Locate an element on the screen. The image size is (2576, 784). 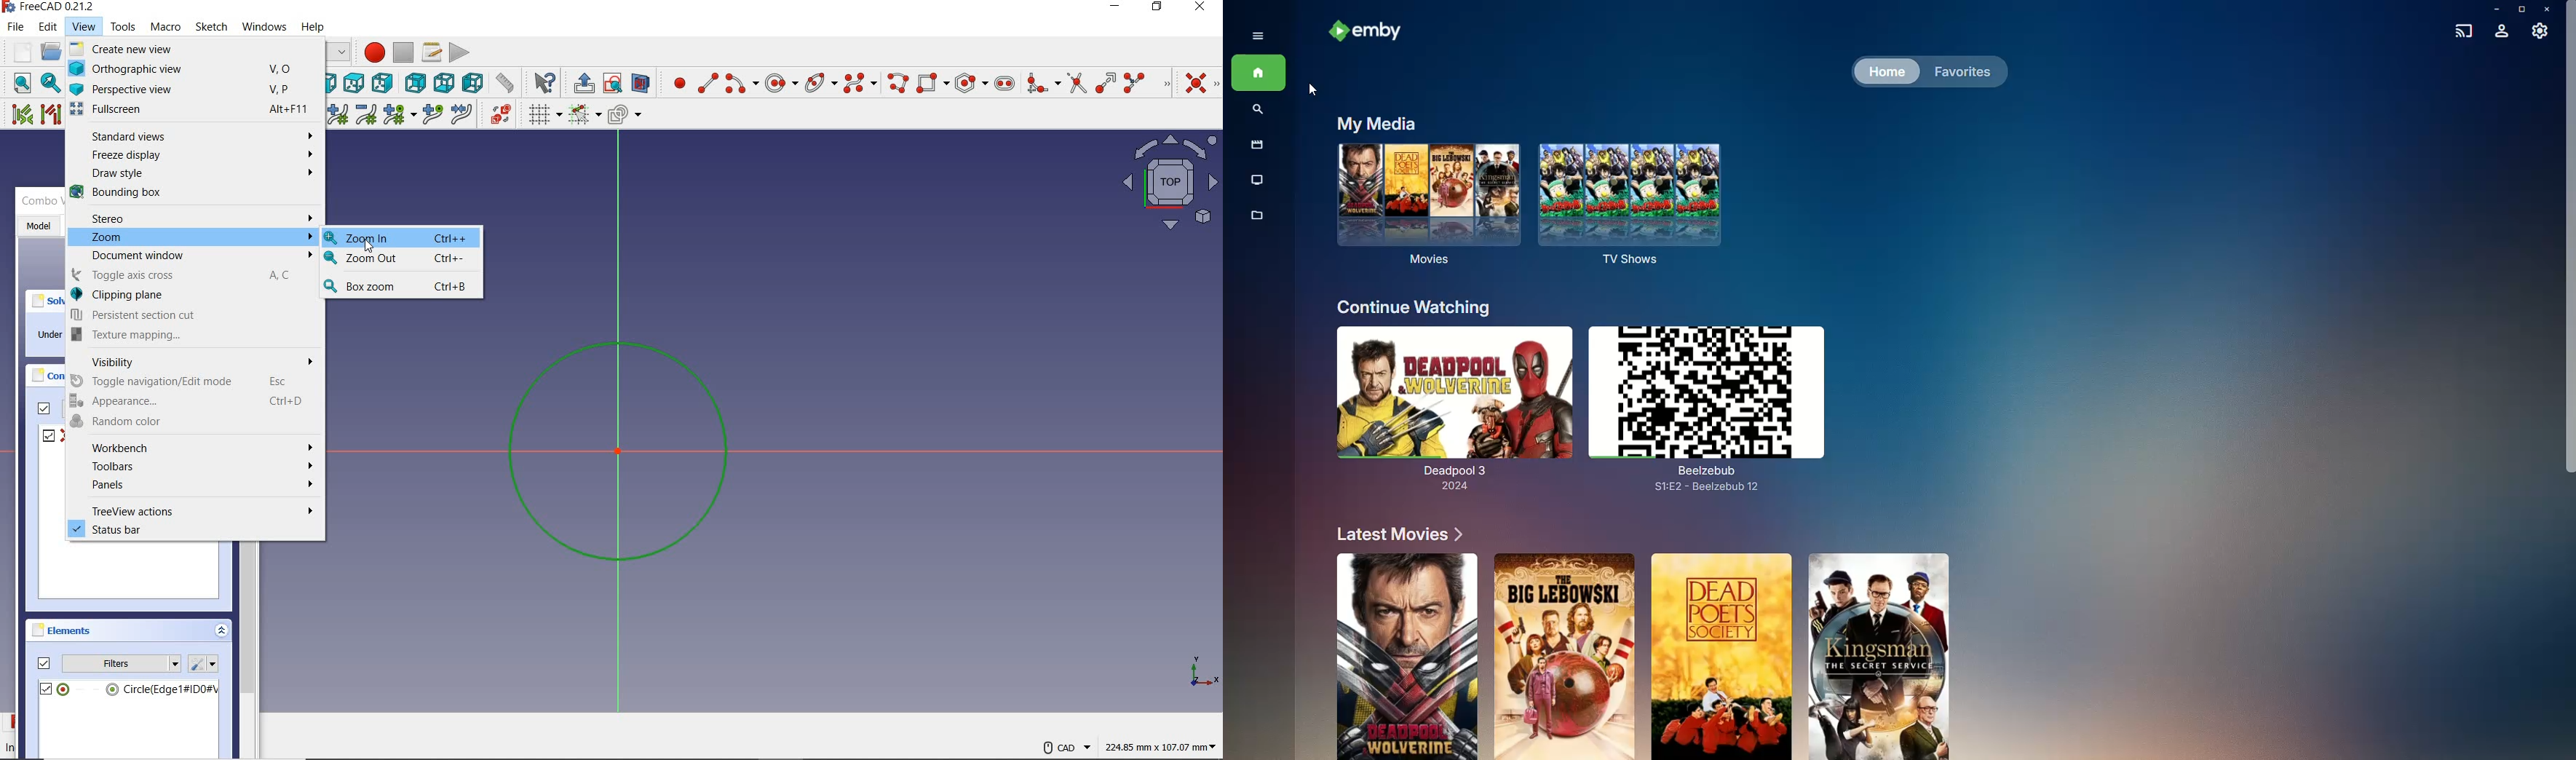
 is located at coordinates (1564, 655).